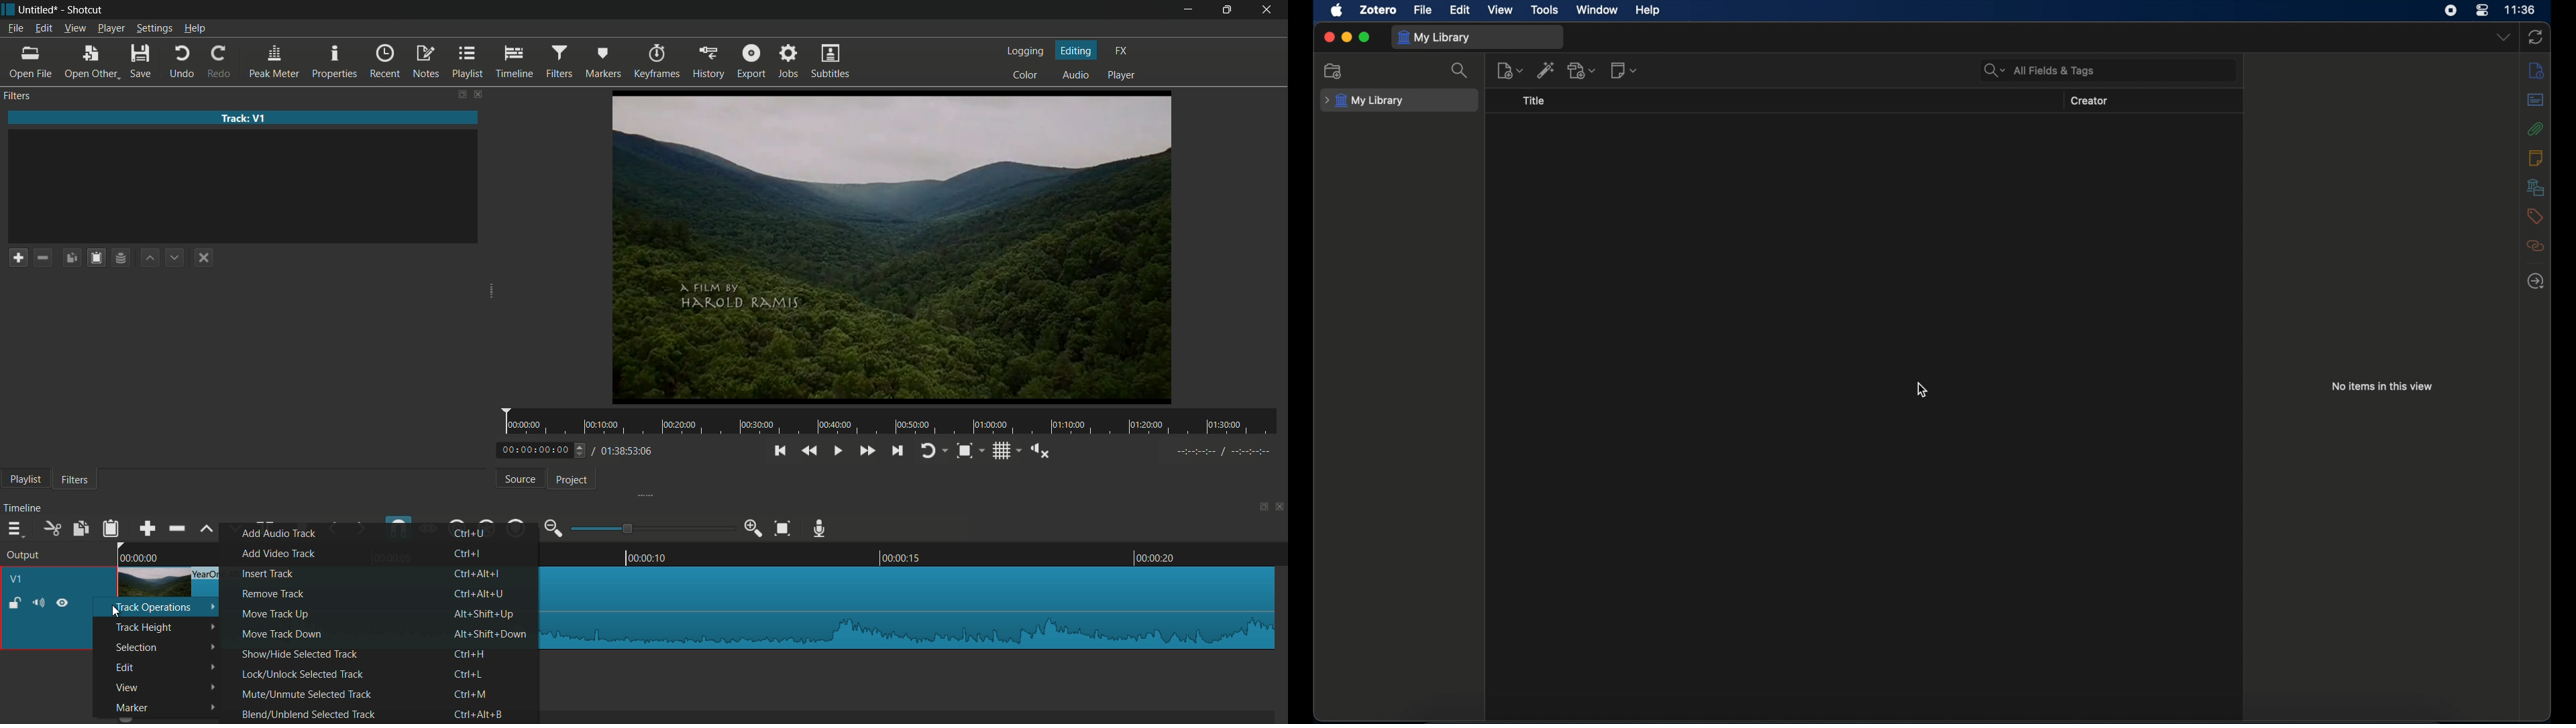 The image size is (2576, 728). Describe the element at coordinates (1347, 37) in the screenshot. I see `minimize` at that location.